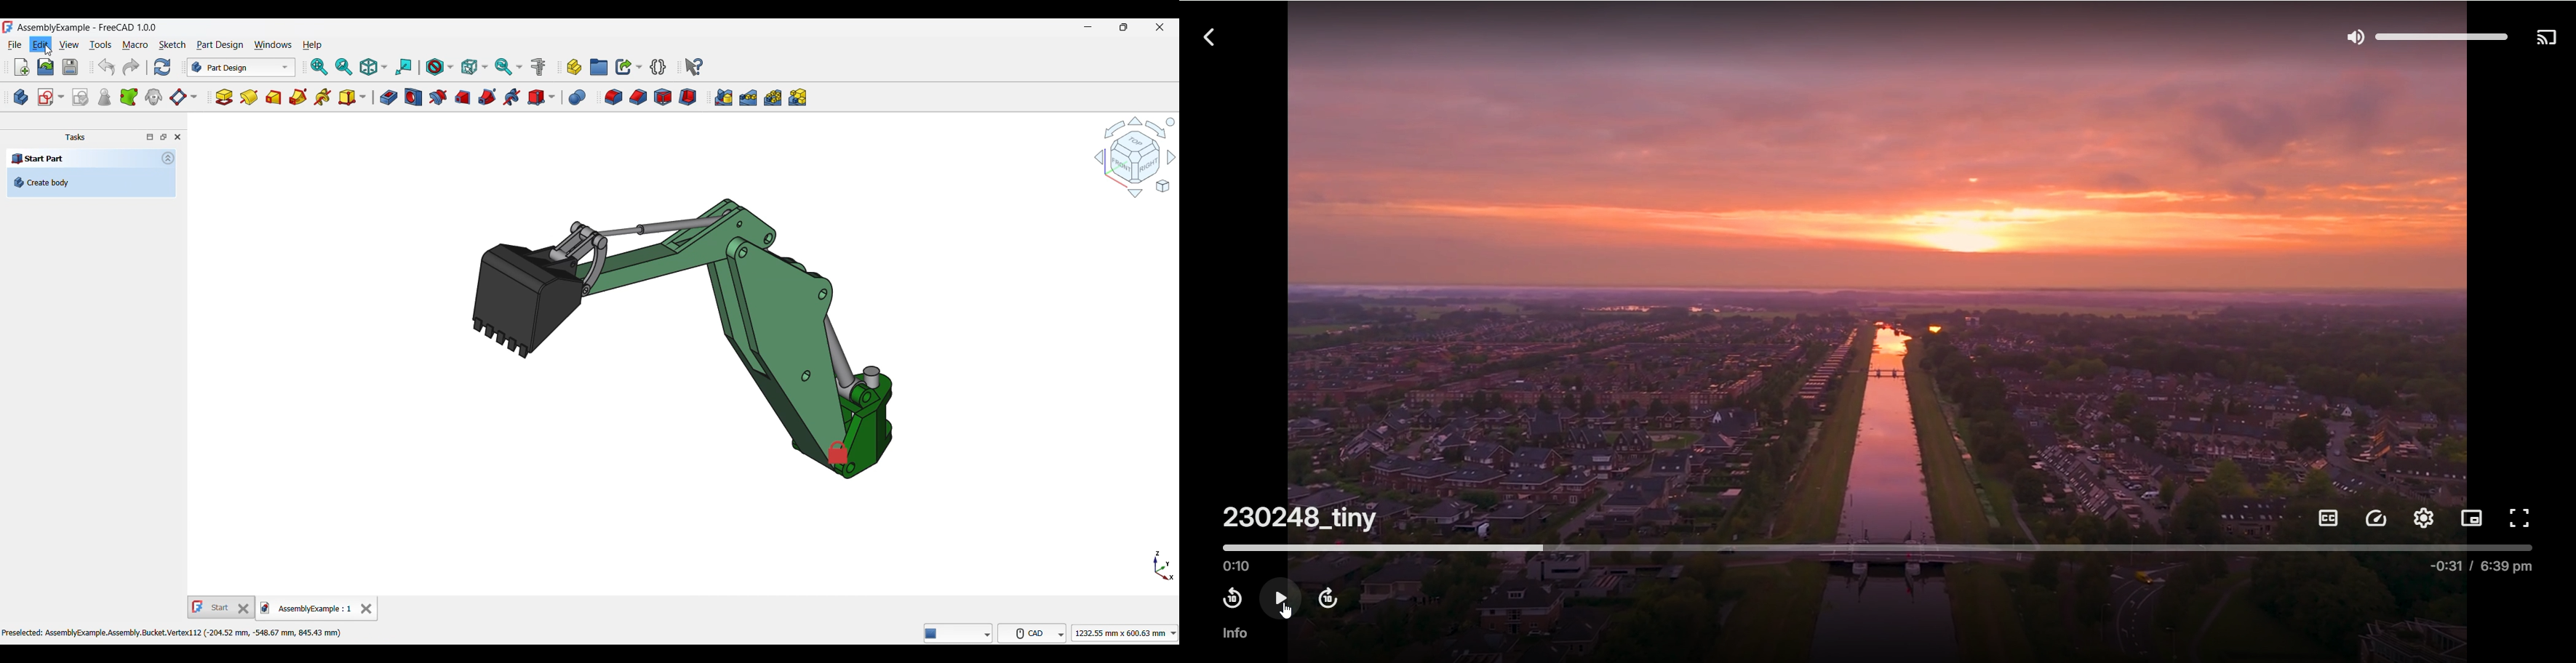 Image resolution: width=2576 pixels, height=672 pixels. Describe the element at coordinates (748, 98) in the screenshot. I see `Linear pattern` at that location.